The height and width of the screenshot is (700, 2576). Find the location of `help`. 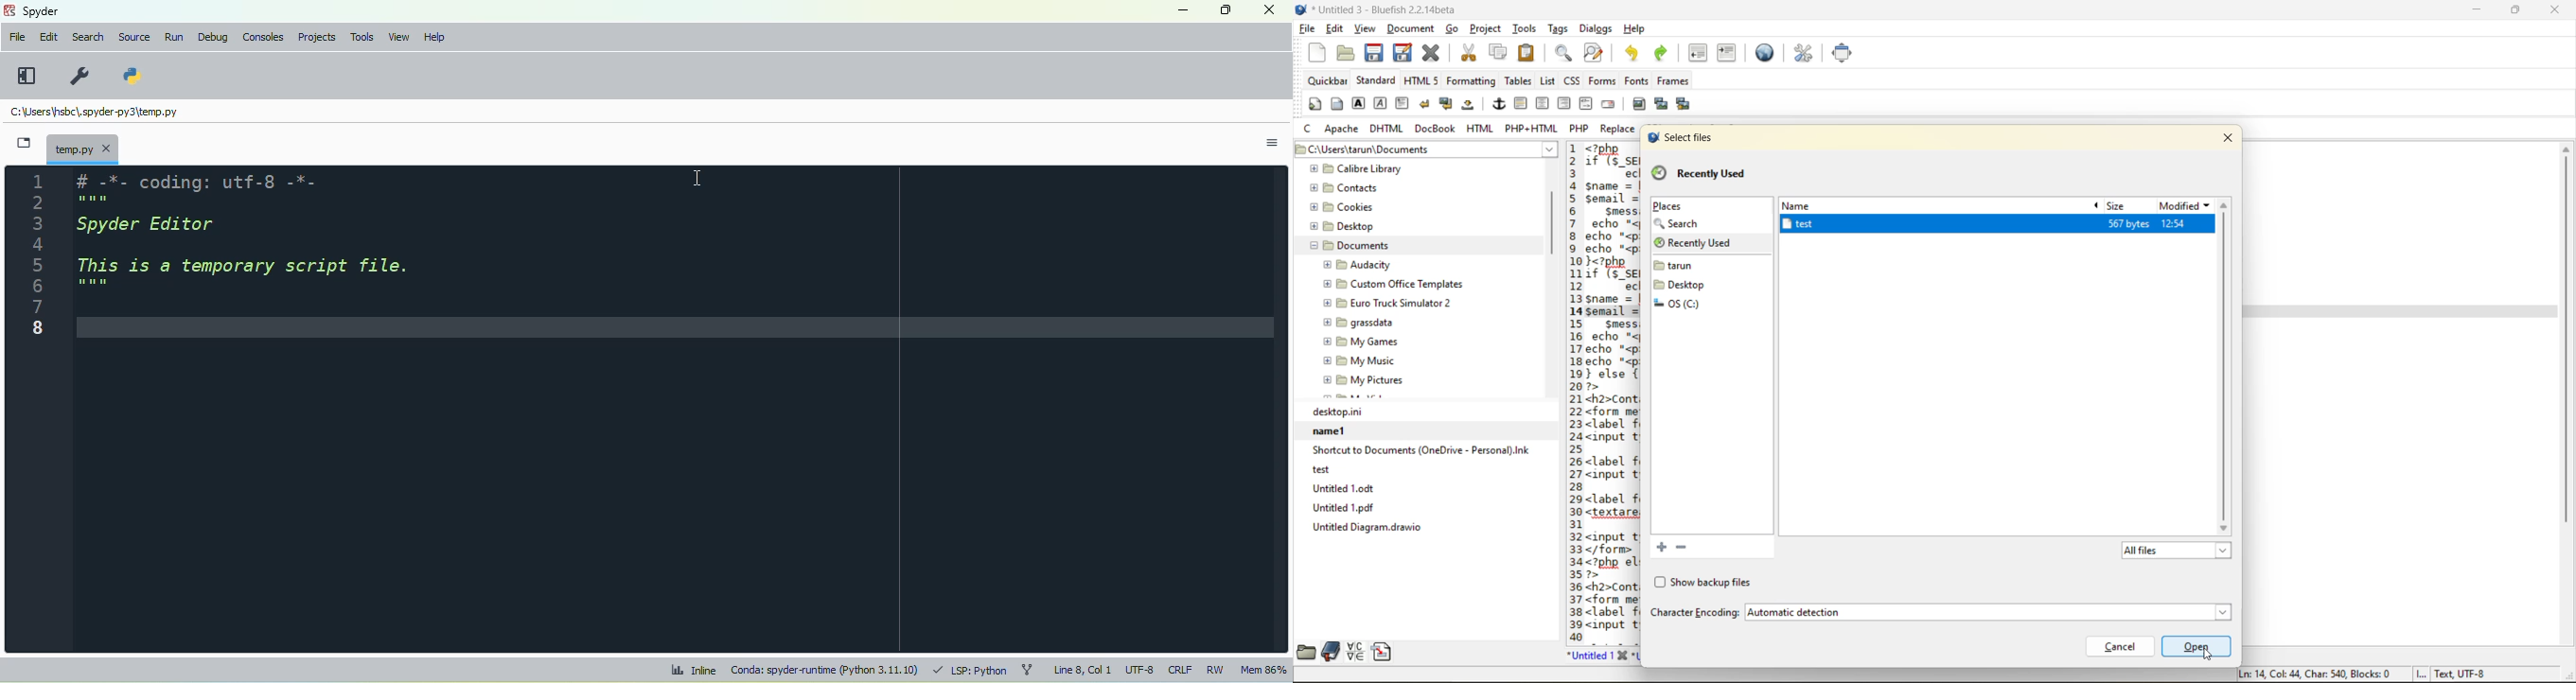

help is located at coordinates (433, 37).